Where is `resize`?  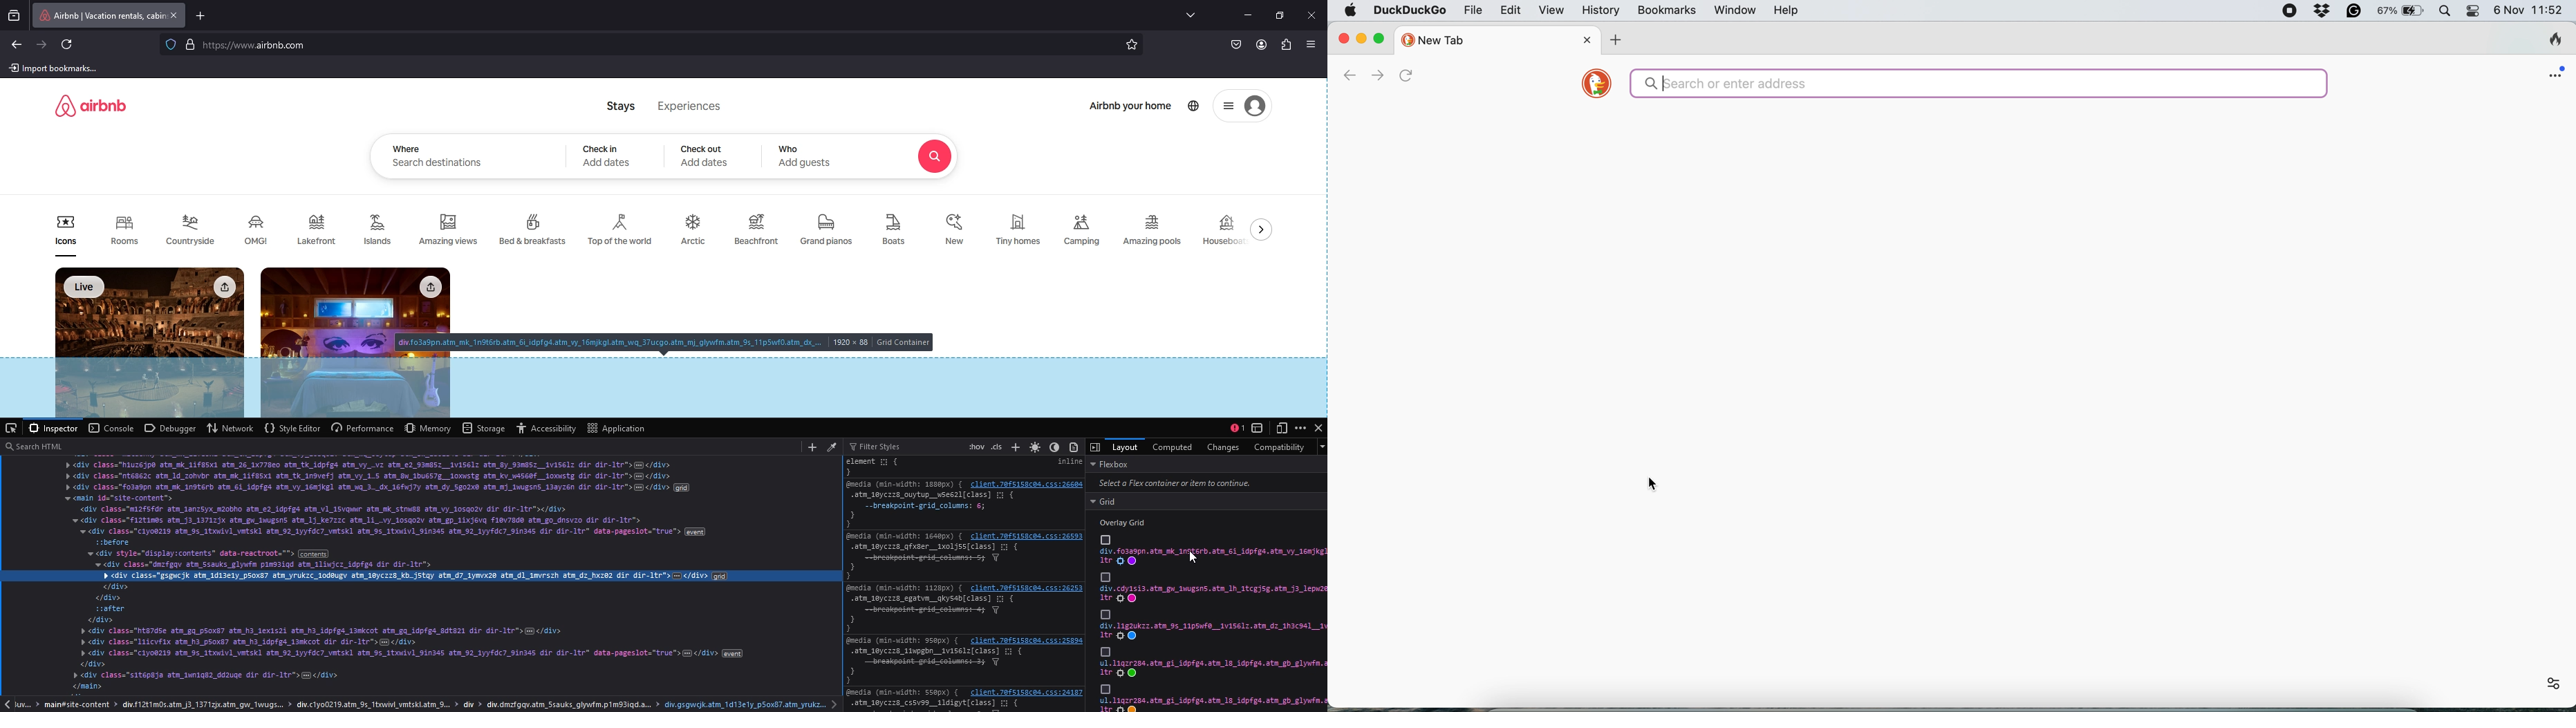 resize is located at coordinates (1280, 16).